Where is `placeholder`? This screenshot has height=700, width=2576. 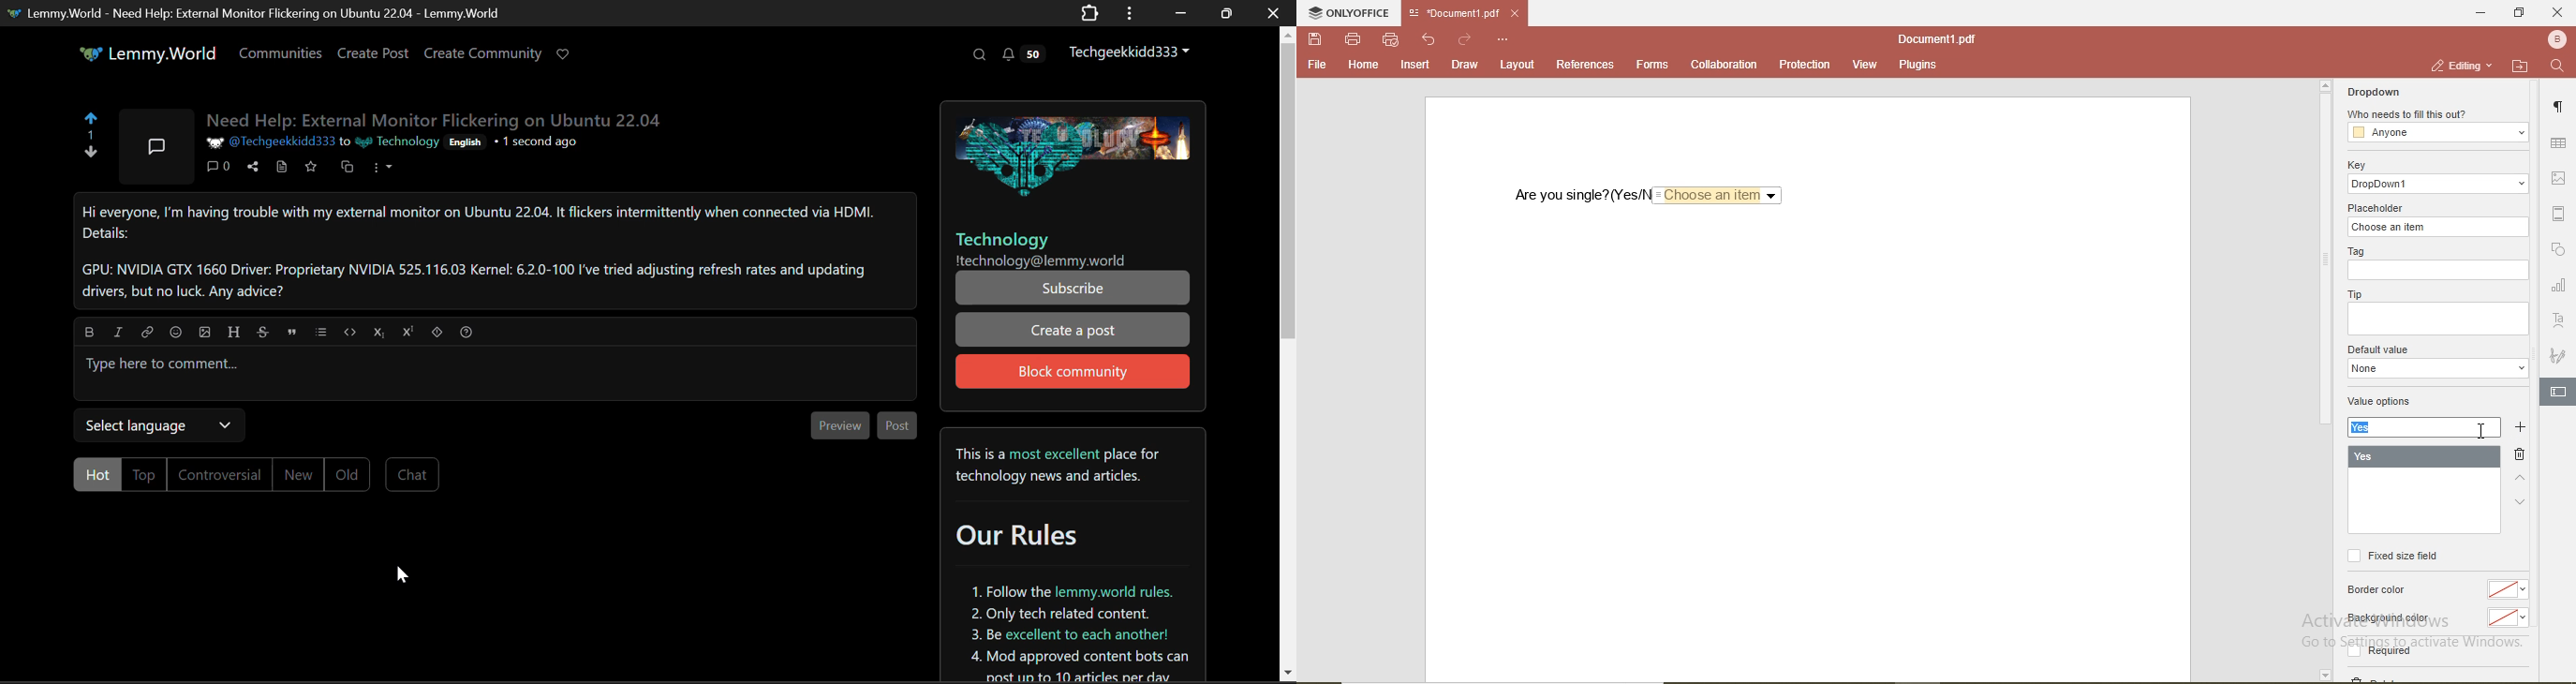
placeholder is located at coordinates (2375, 206).